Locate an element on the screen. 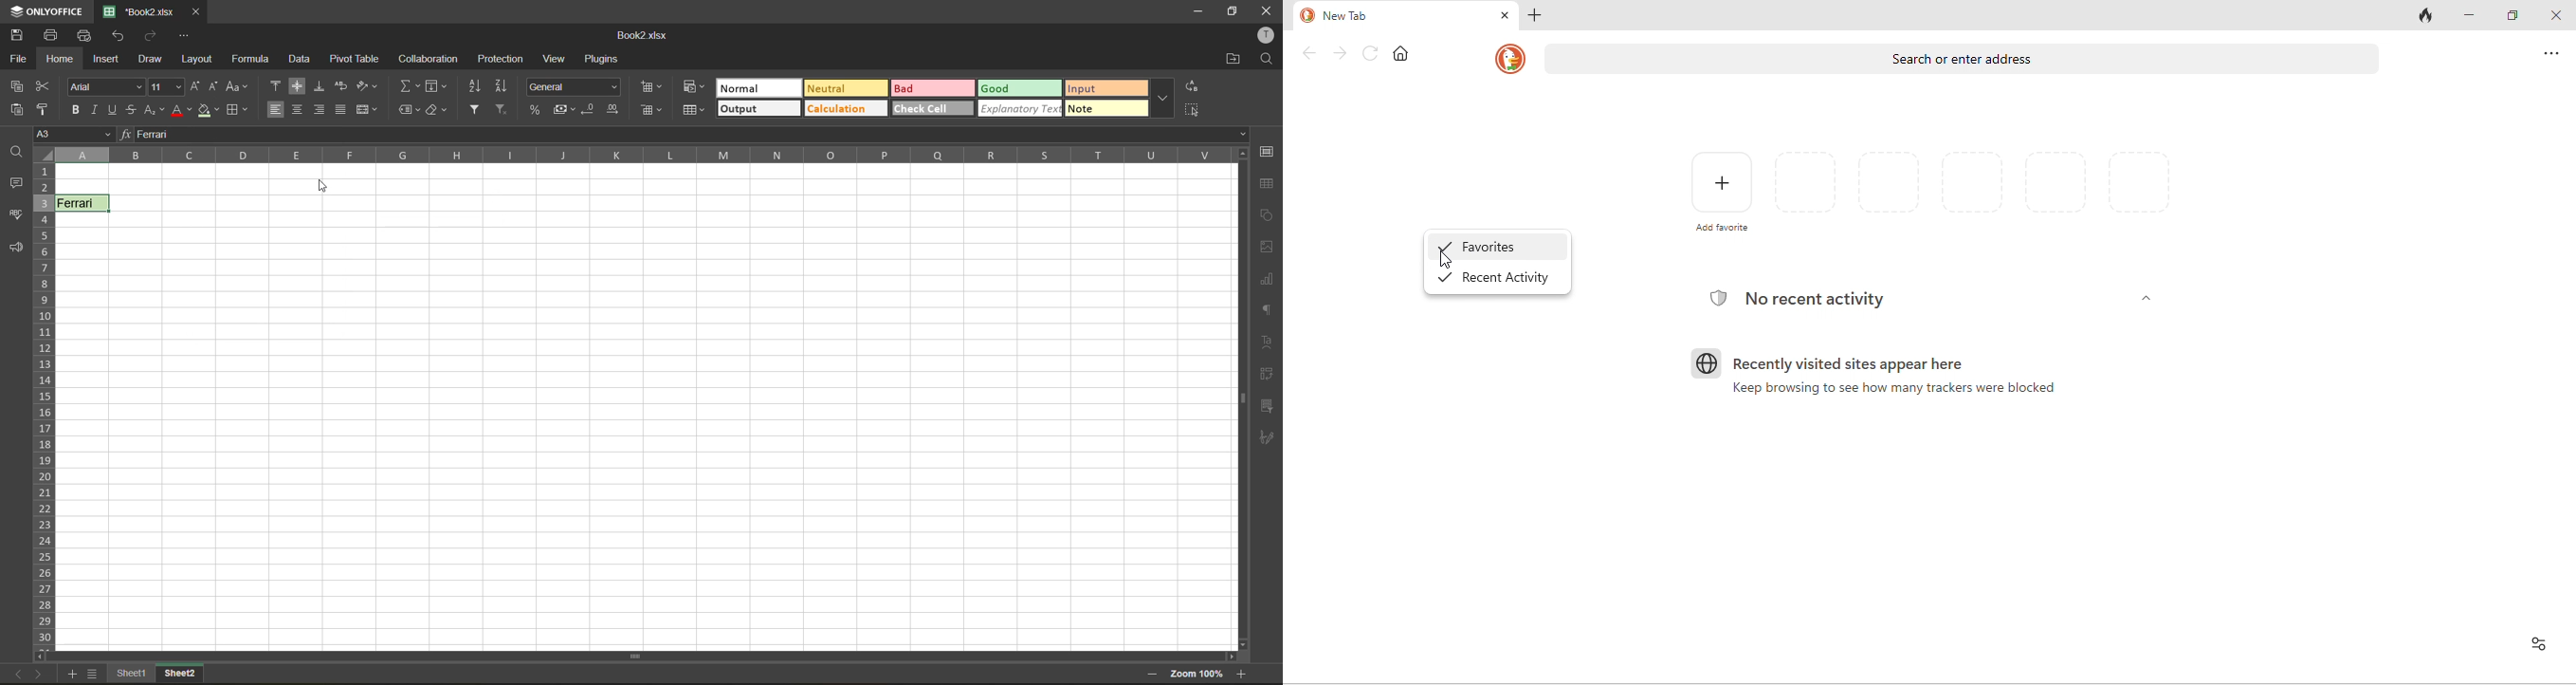 This screenshot has width=2576, height=700. fill color changed is located at coordinates (209, 111).